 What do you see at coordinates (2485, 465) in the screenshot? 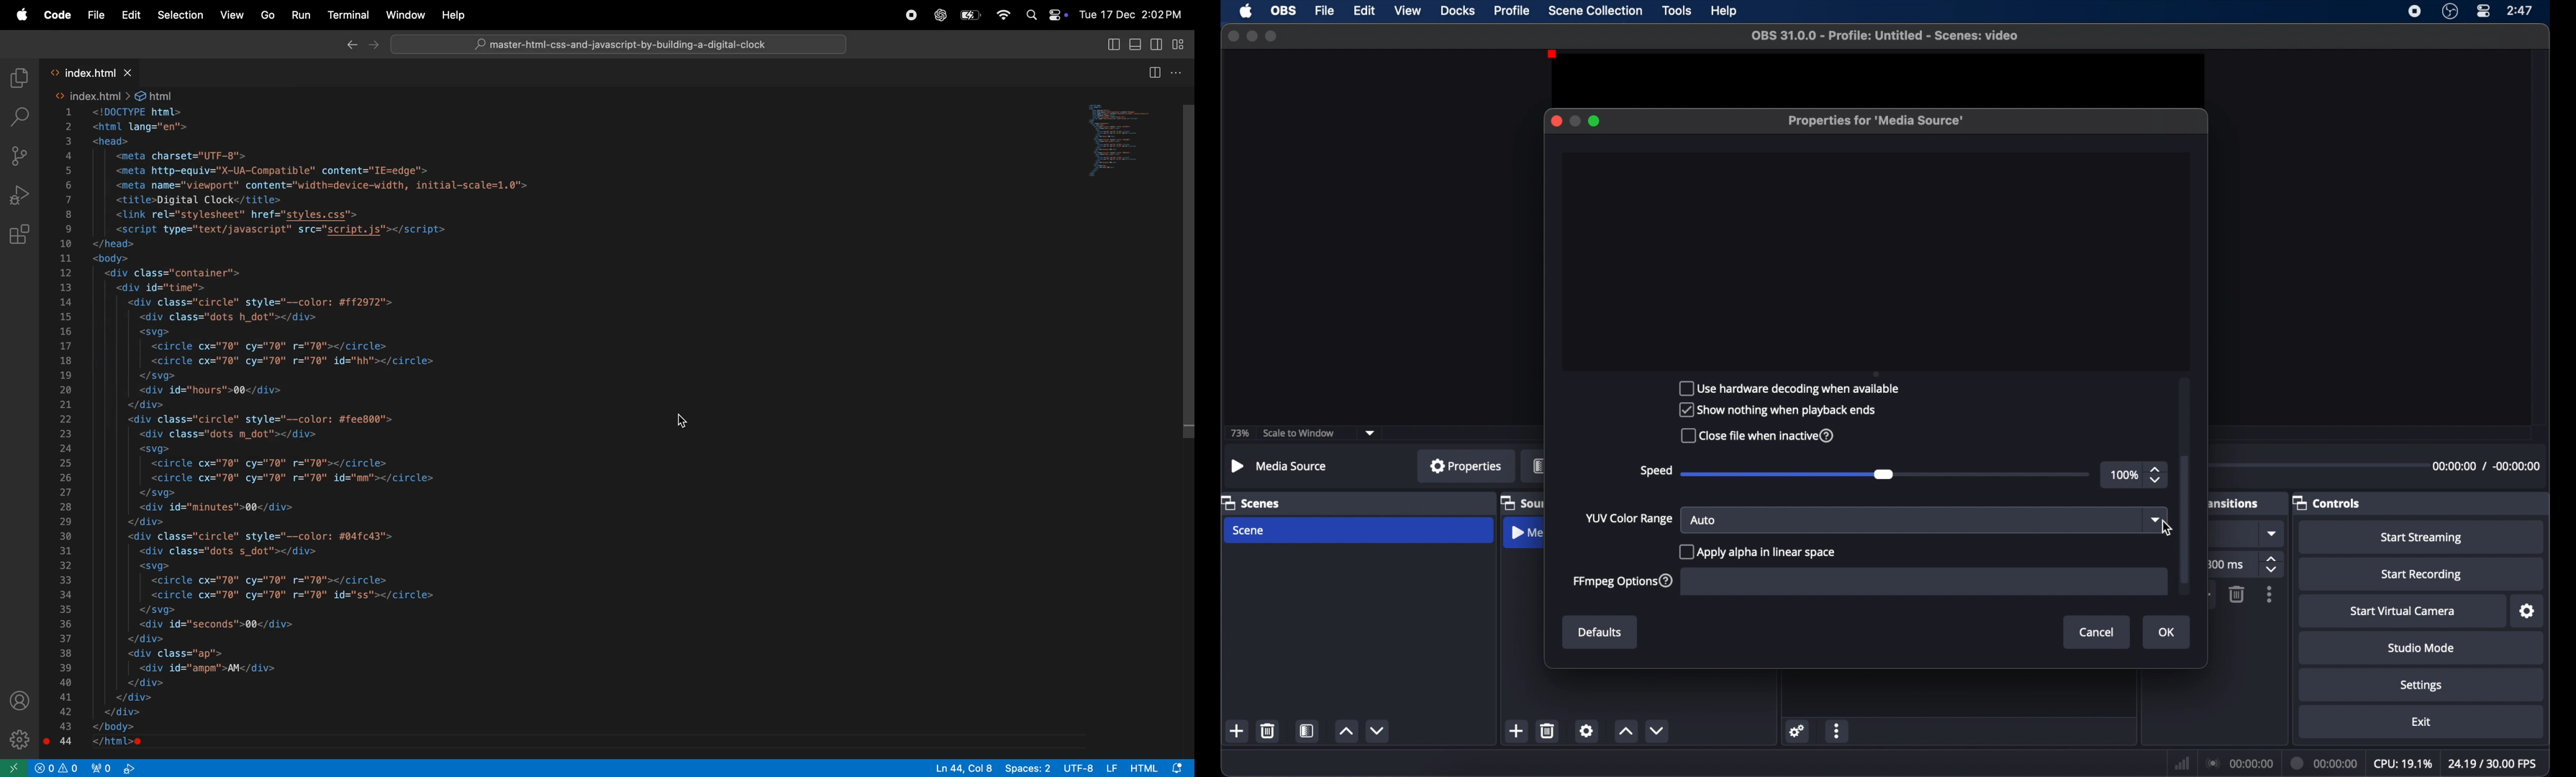
I see `duration` at bounding box center [2485, 465].